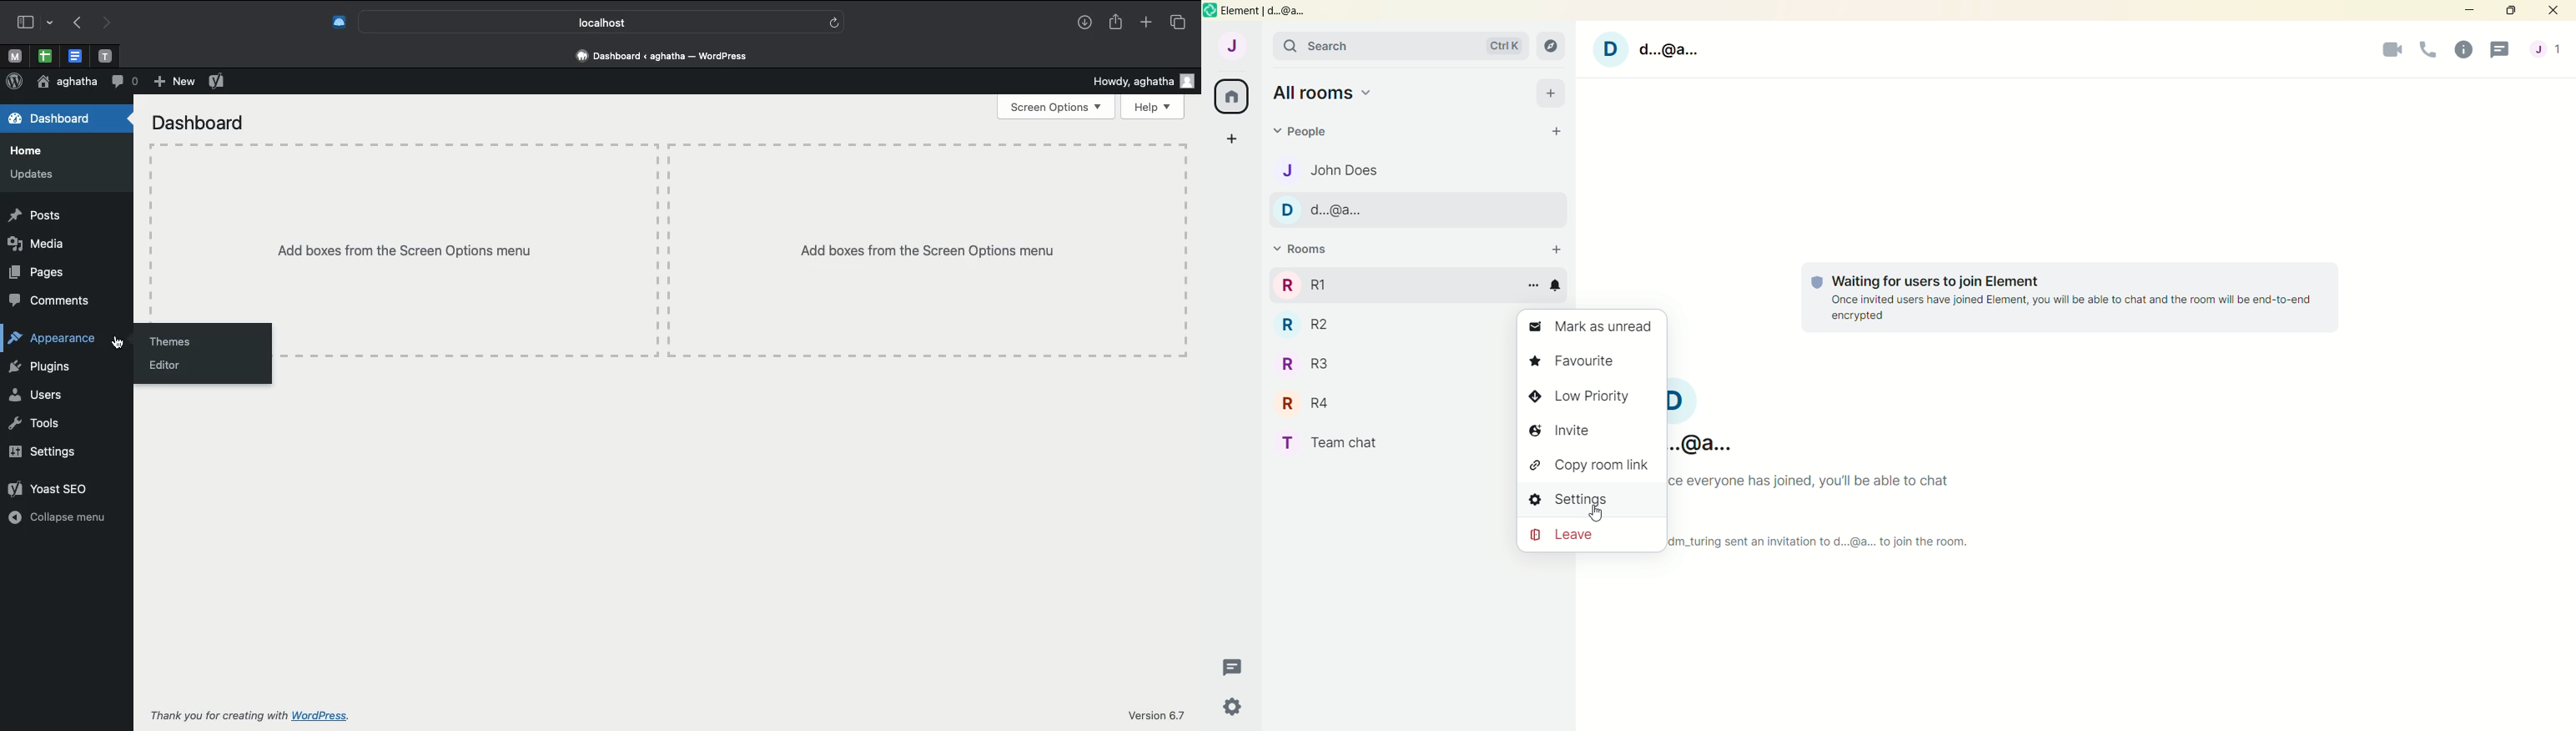 The height and width of the screenshot is (756, 2576). What do you see at coordinates (2394, 52) in the screenshot?
I see `video call` at bounding box center [2394, 52].